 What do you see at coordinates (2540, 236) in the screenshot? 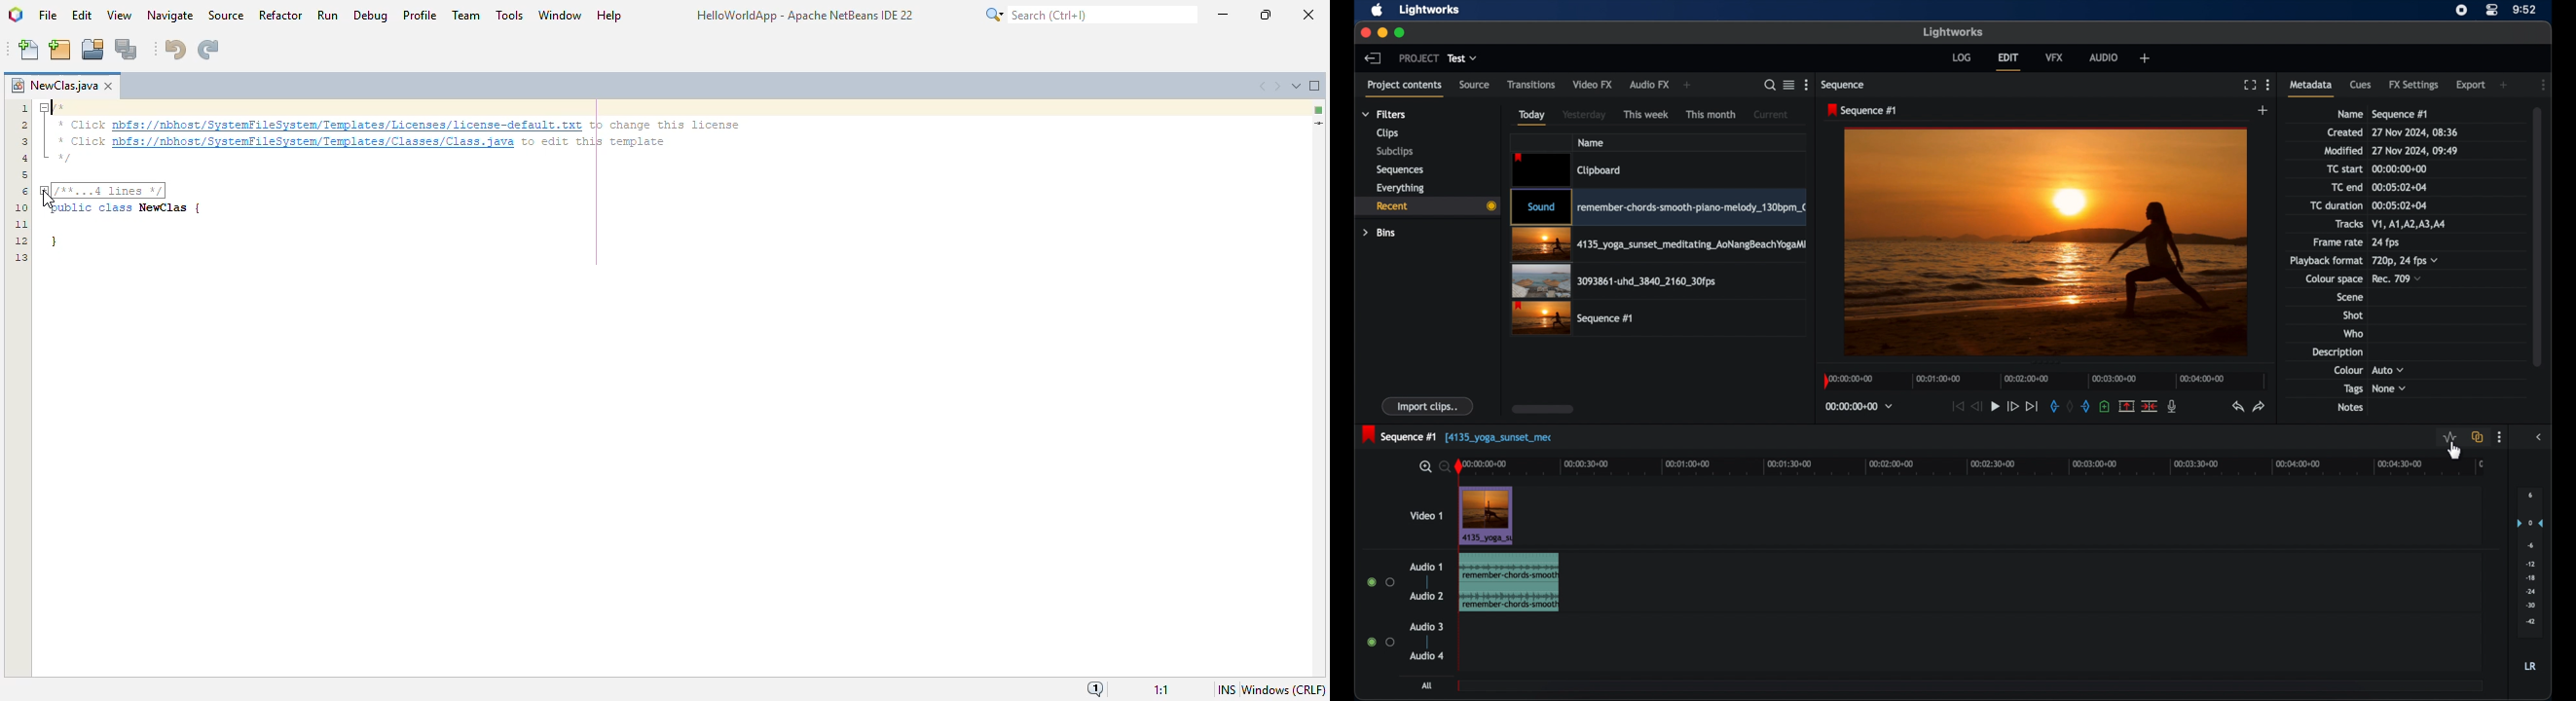
I see `scroll box` at bounding box center [2540, 236].